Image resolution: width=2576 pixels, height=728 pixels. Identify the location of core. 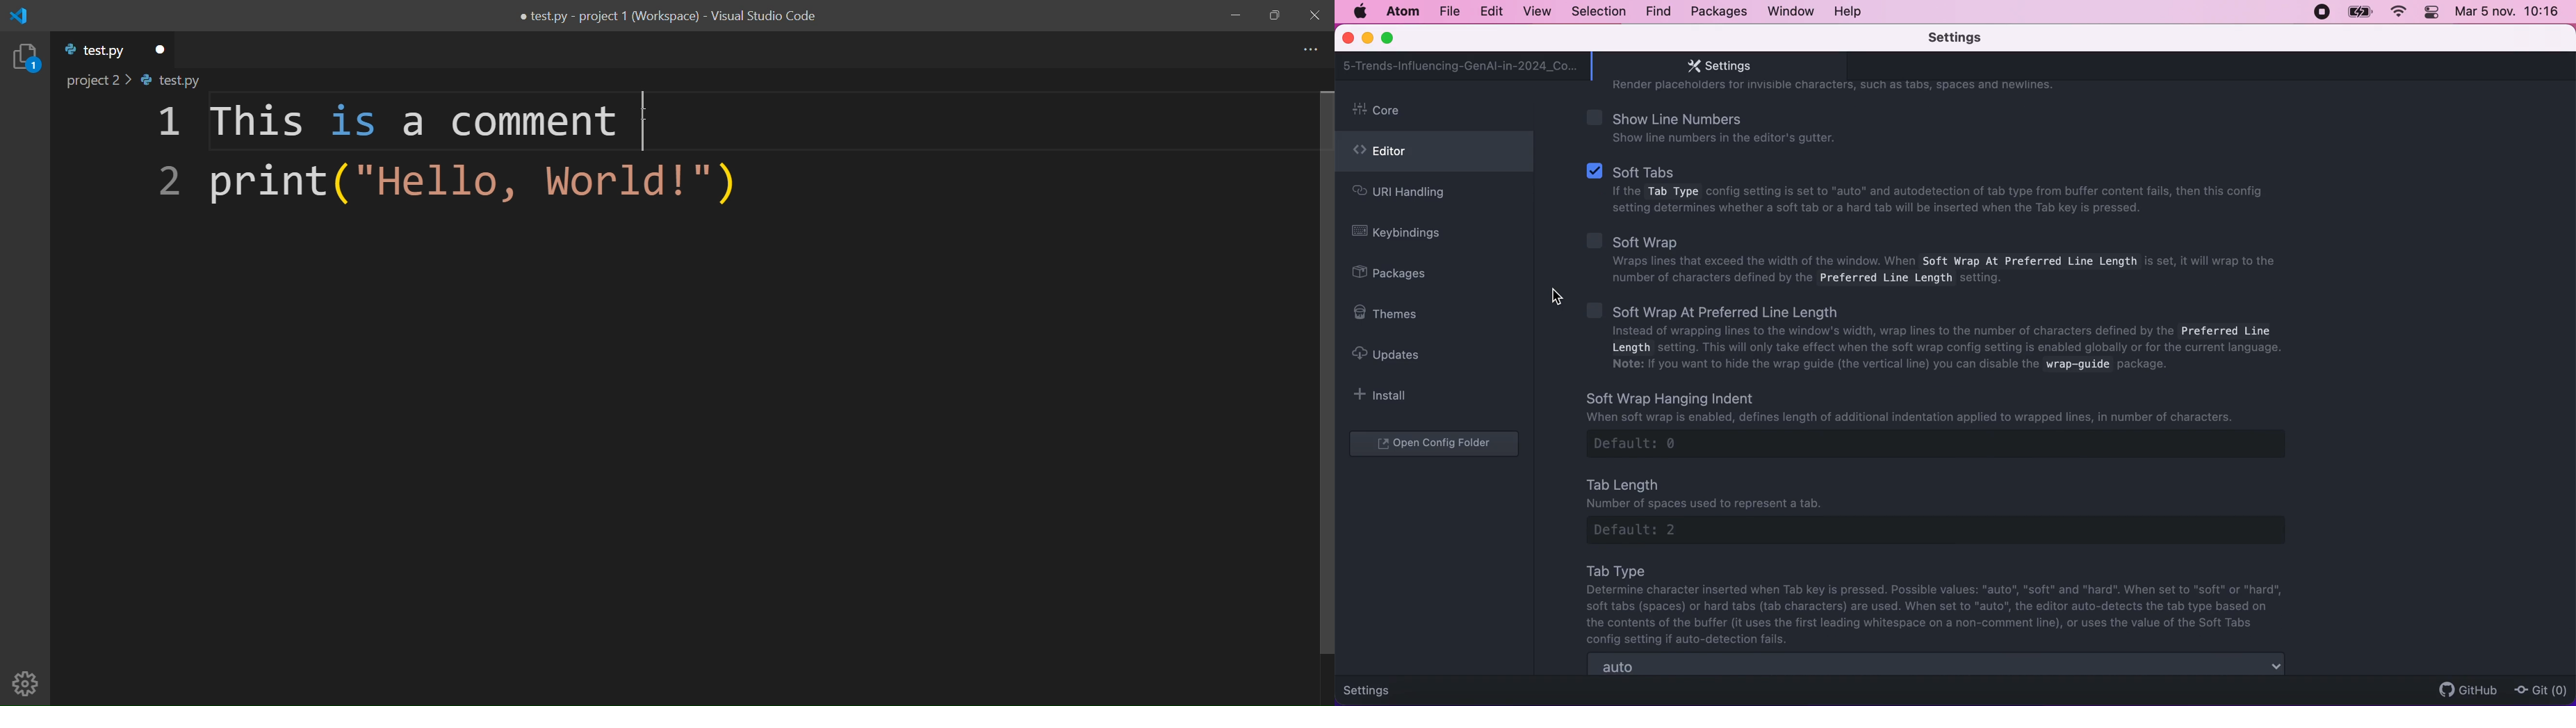
(1437, 111).